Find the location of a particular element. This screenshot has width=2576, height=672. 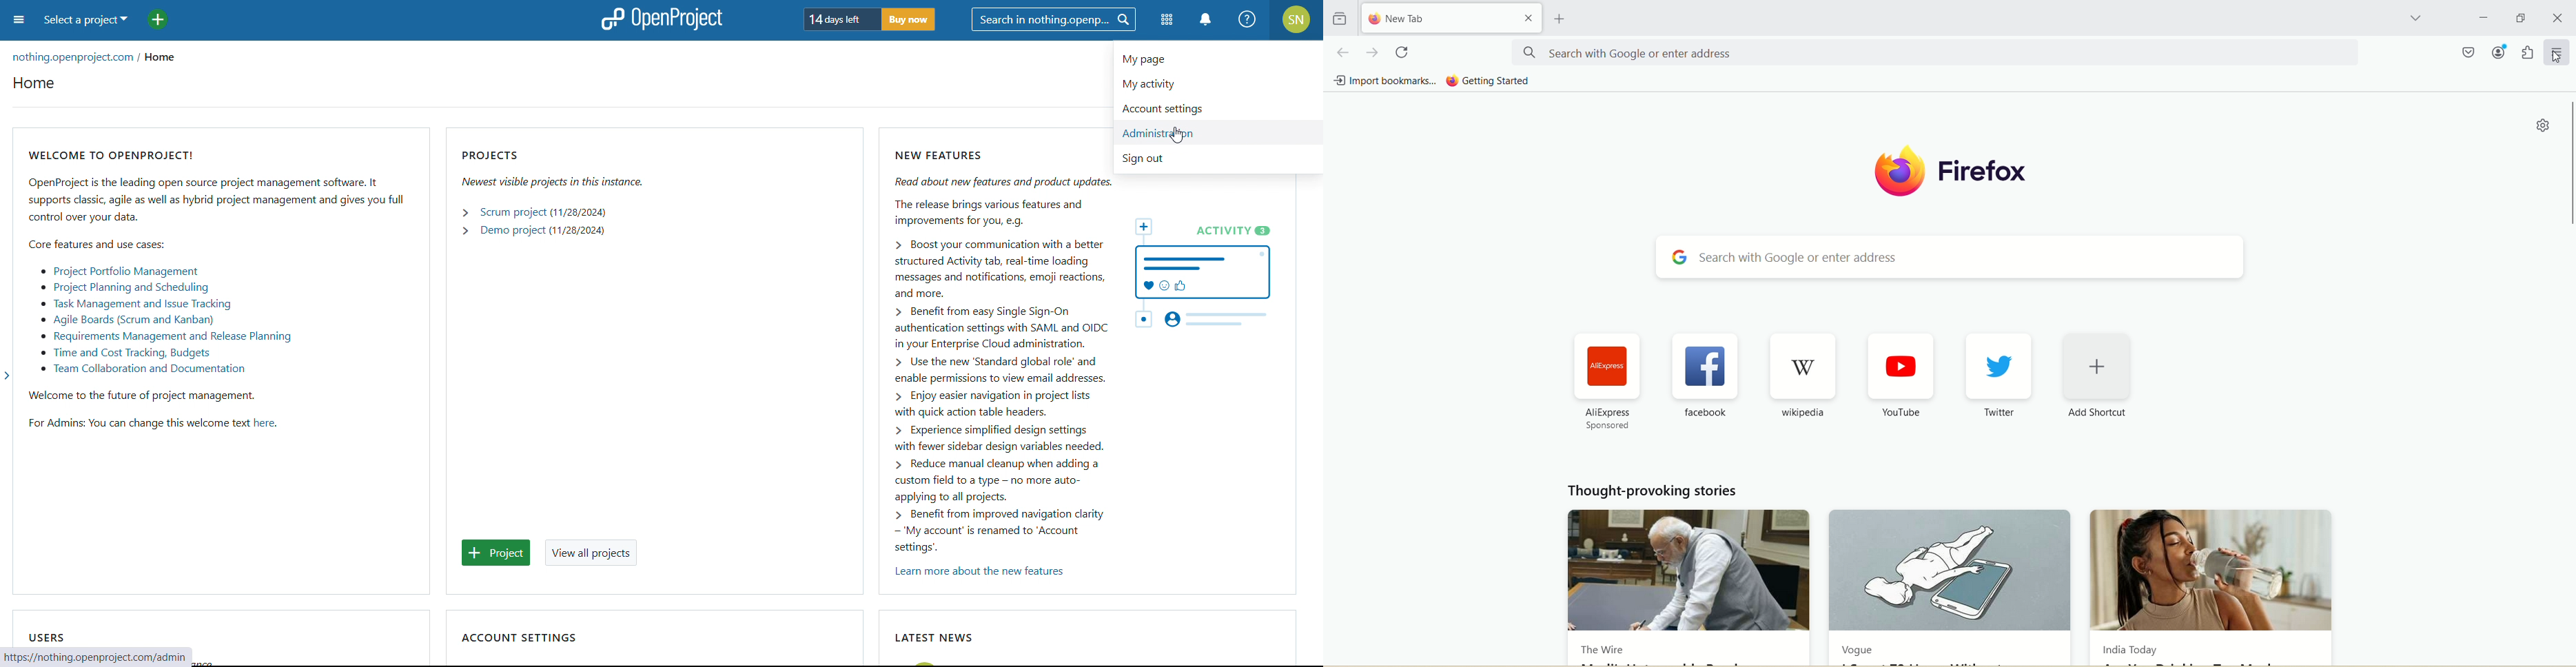

facebook is located at coordinates (1702, 414).